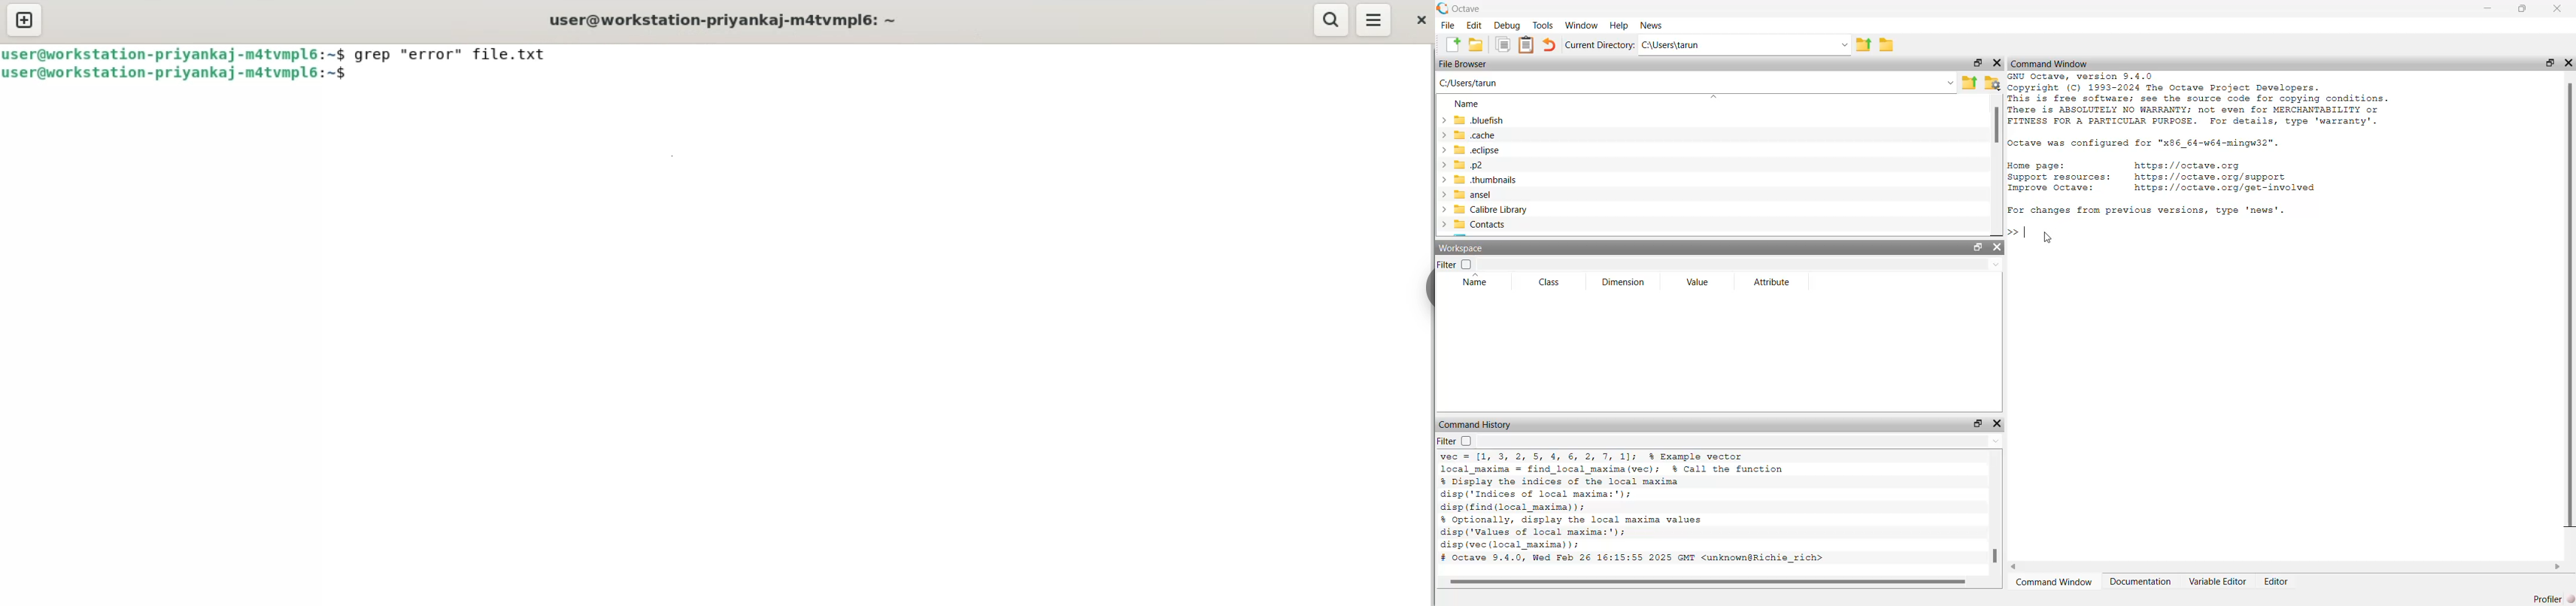  Describe the element at coordinates (2548, 598) in the screenshot. I see `Profiler` at that location.